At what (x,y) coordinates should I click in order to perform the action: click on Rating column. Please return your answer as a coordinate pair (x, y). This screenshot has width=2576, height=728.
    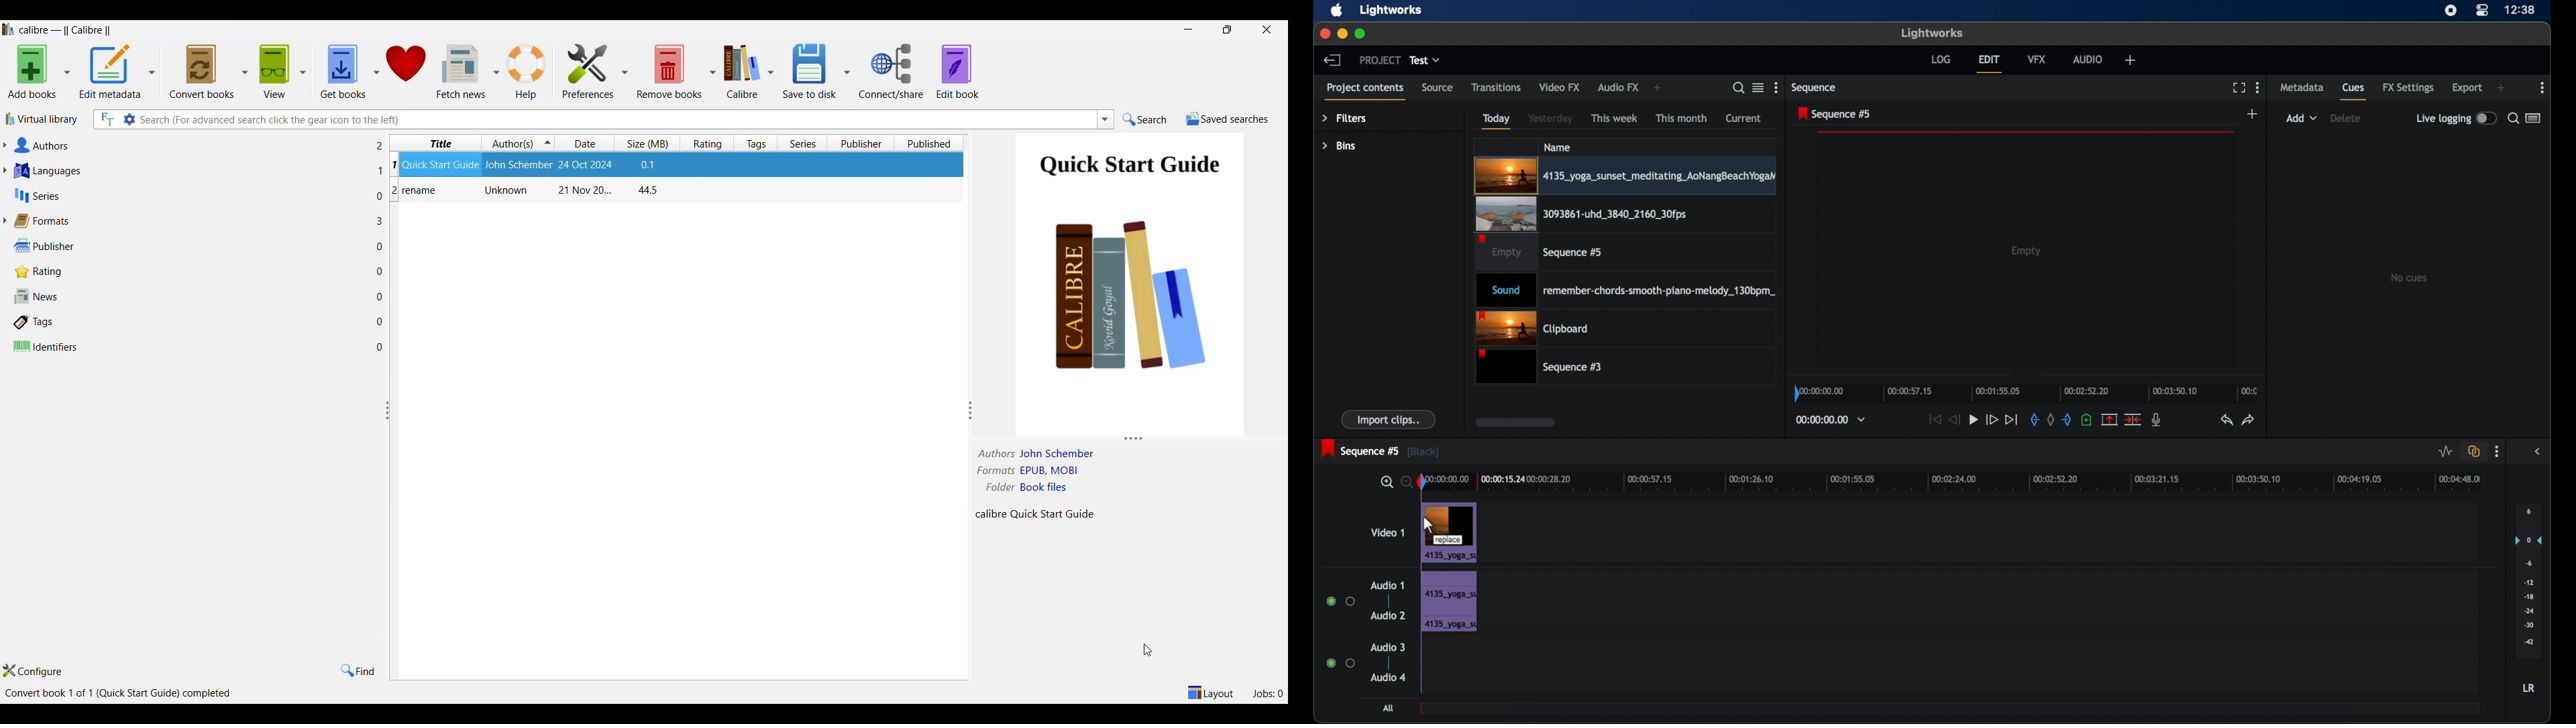
    Looking at the image, I should click on (707, 143).